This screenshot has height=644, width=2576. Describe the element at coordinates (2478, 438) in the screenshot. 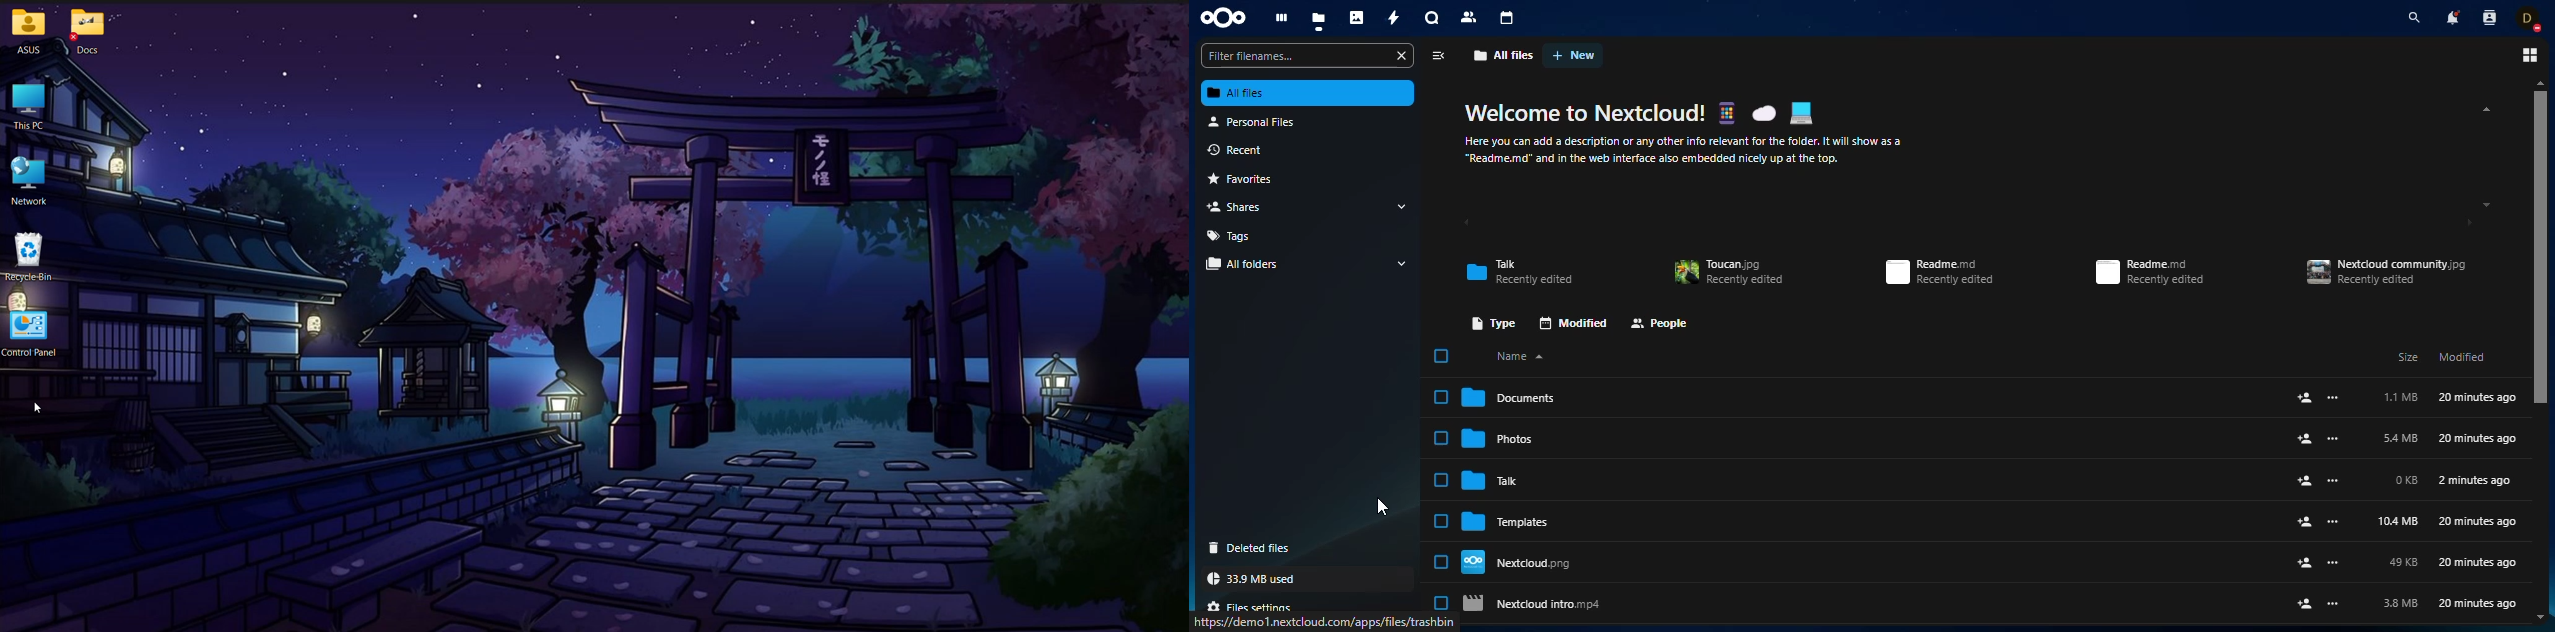

I see `20 minutes ago` at that location.